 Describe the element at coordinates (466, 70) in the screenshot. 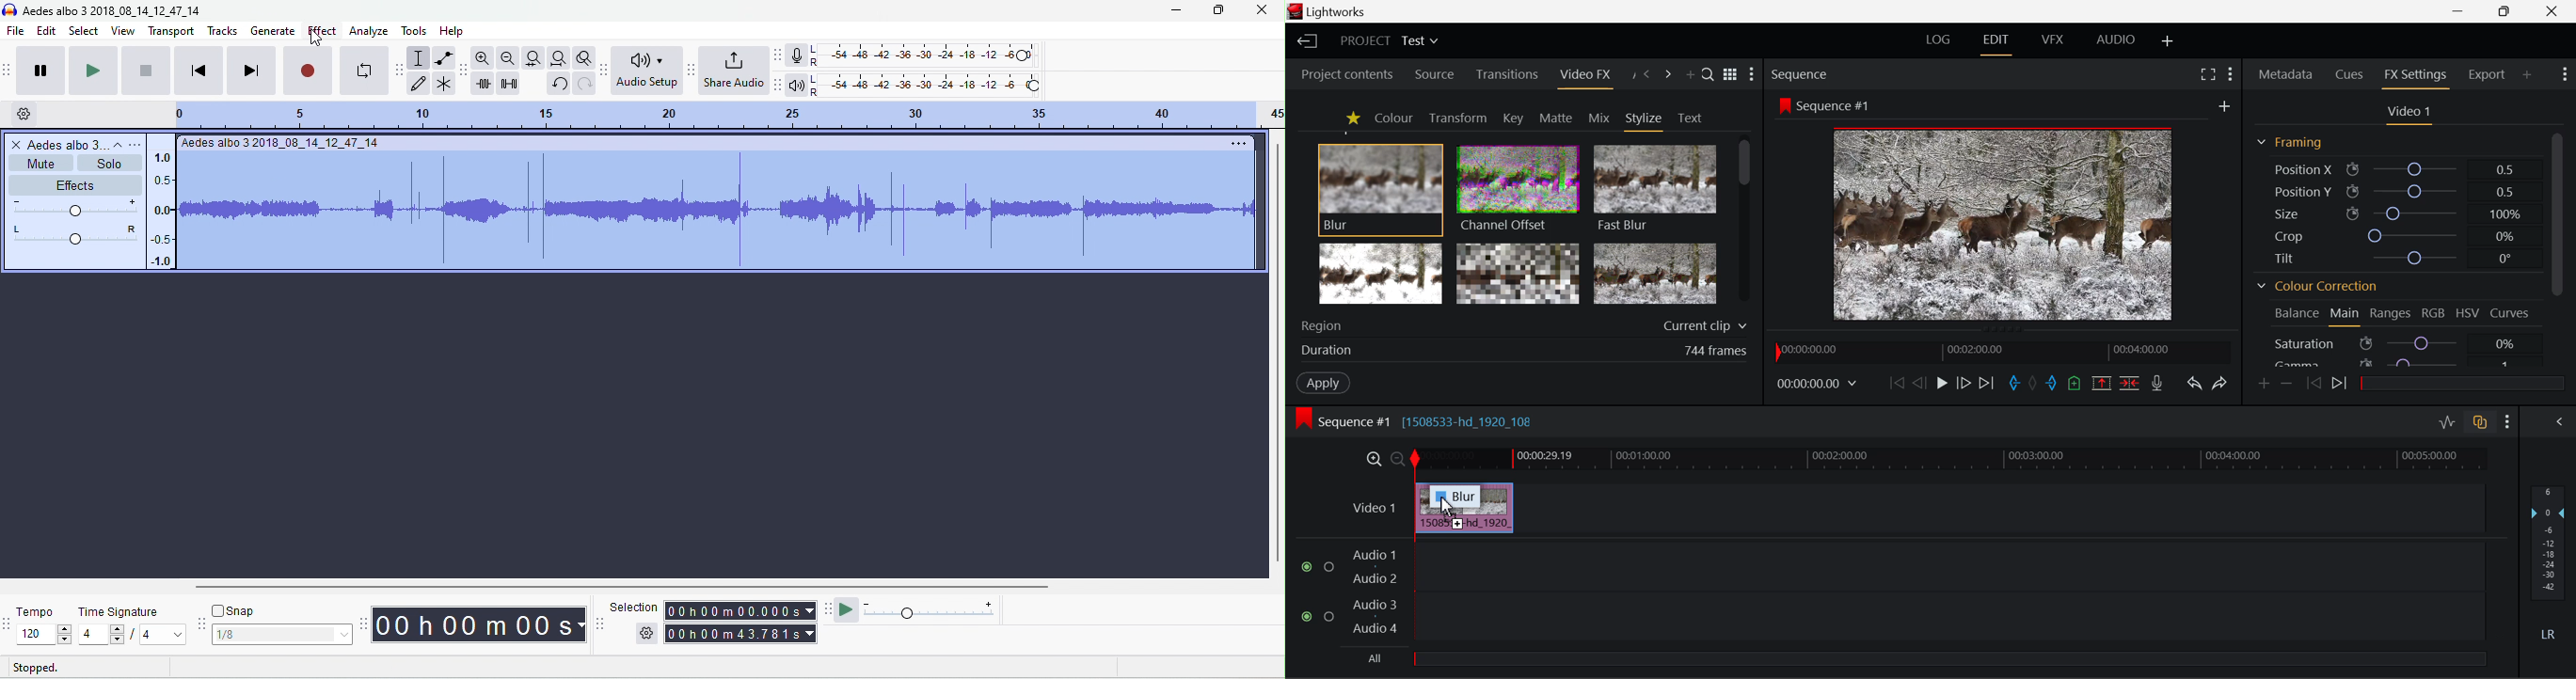

I see `audacity edit toolbar` at that location.